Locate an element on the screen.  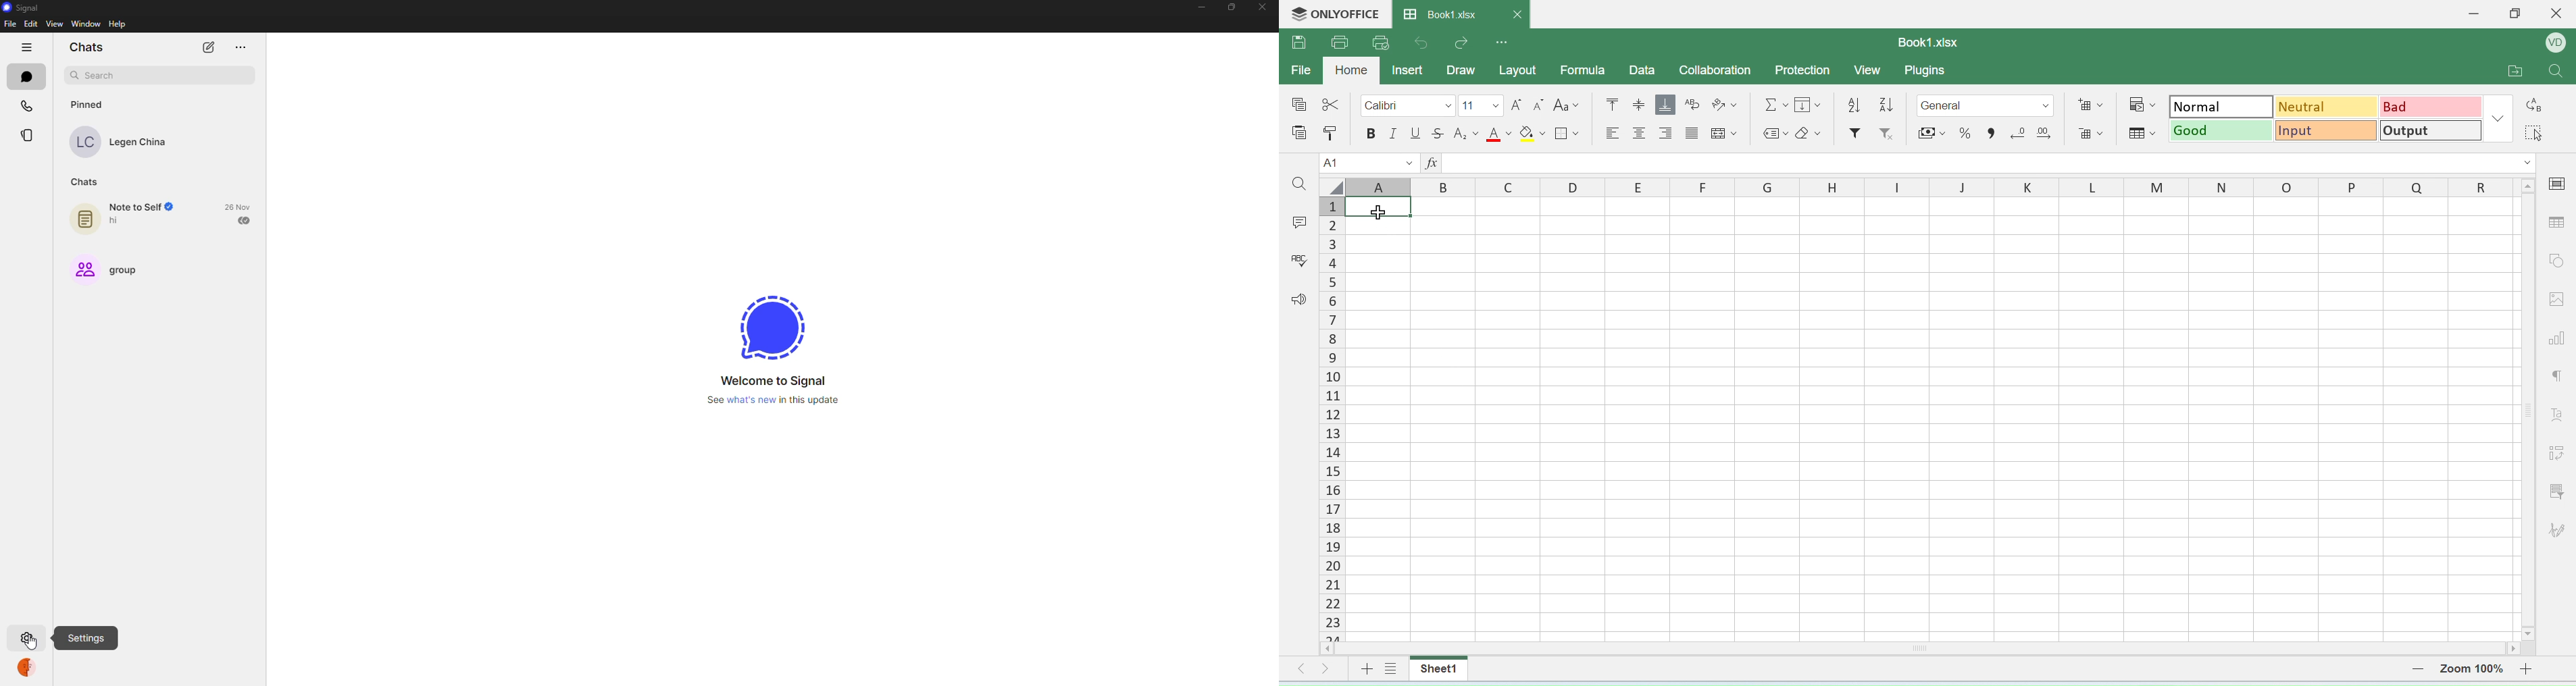
mo is located at coordinates (1614, 105).